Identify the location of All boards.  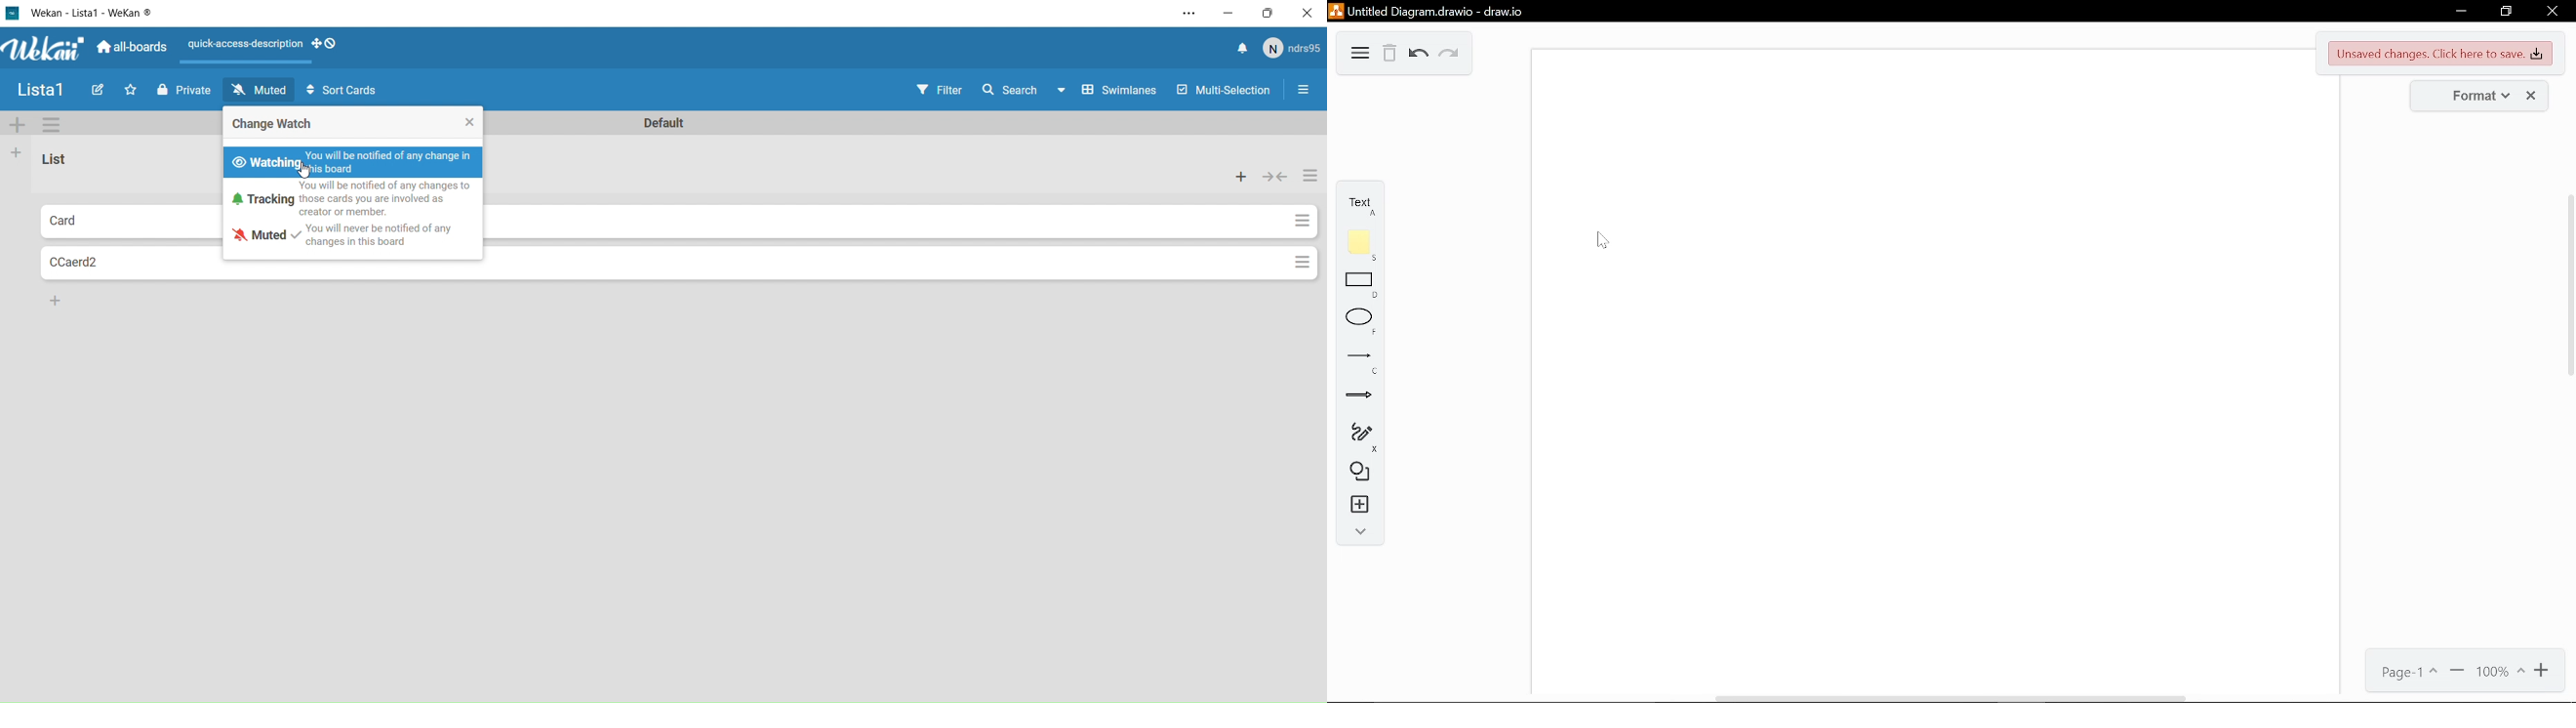
(133, 49).